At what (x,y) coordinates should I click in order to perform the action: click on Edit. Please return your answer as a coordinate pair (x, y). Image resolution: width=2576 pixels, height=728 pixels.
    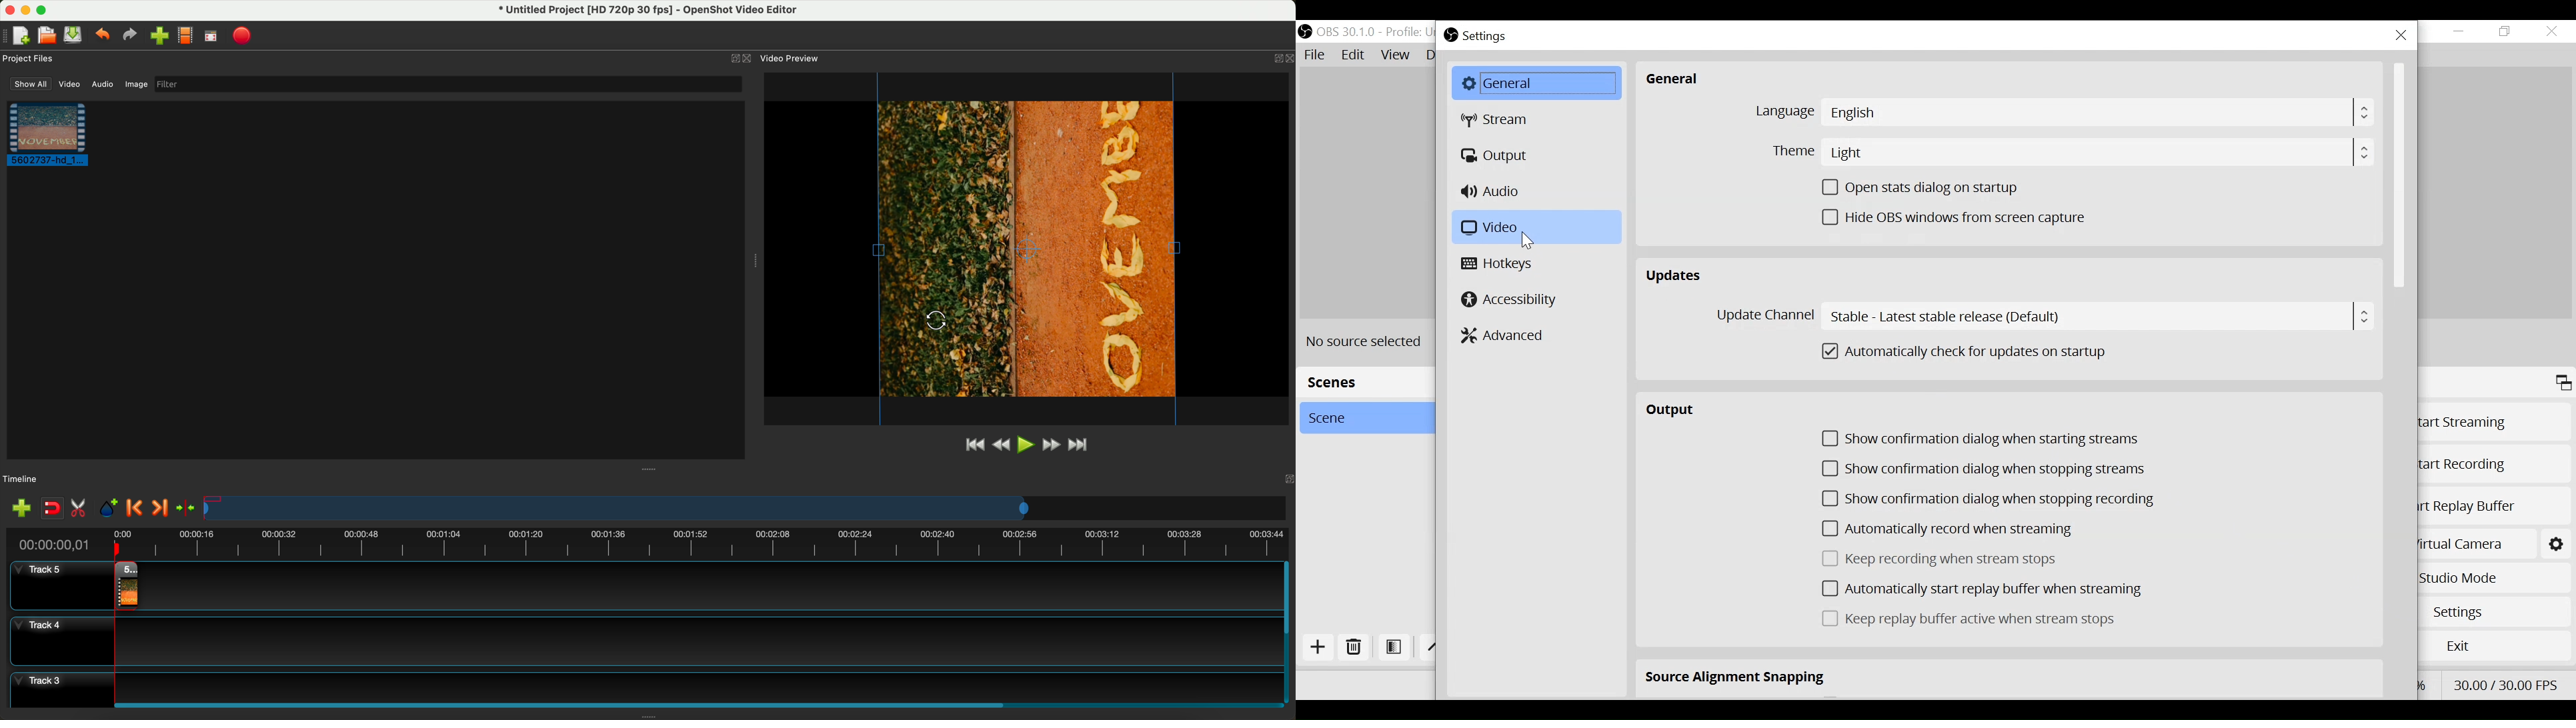
    Looking at the image, I should click on (1354, 55).